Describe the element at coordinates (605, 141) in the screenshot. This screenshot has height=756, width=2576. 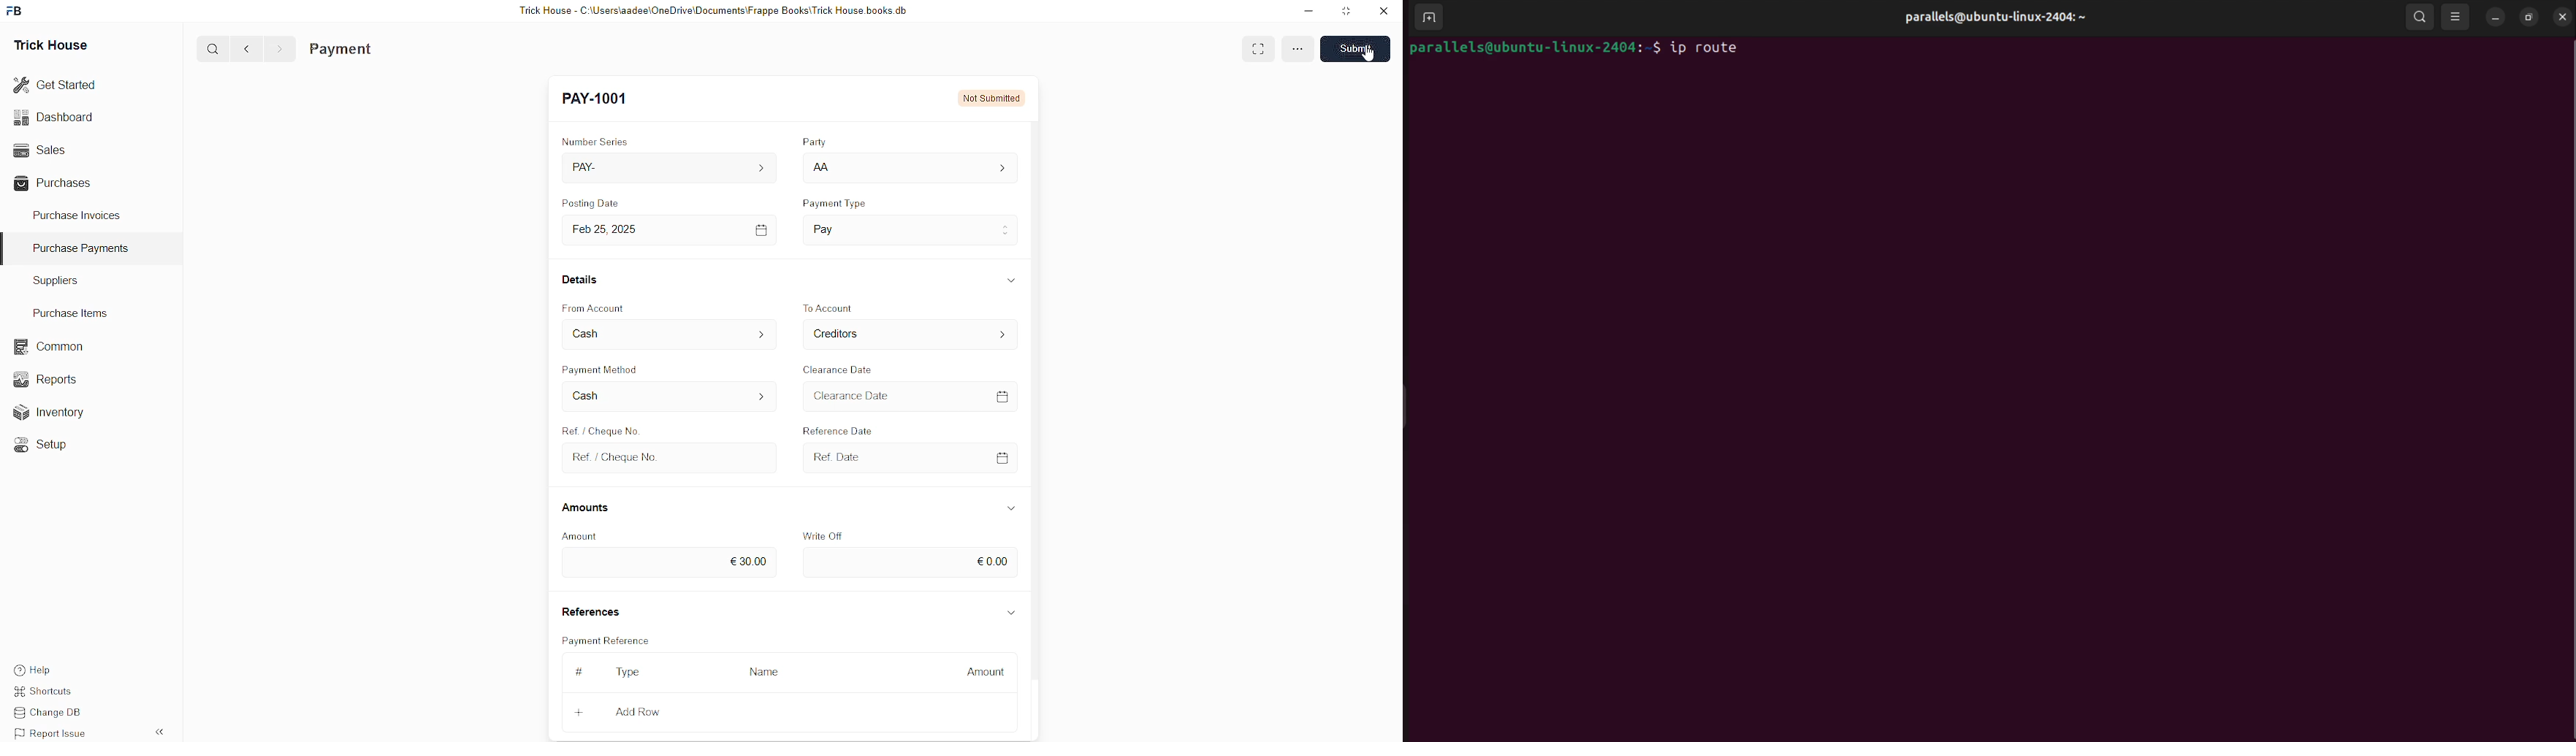
I see `Number Series` at that location.